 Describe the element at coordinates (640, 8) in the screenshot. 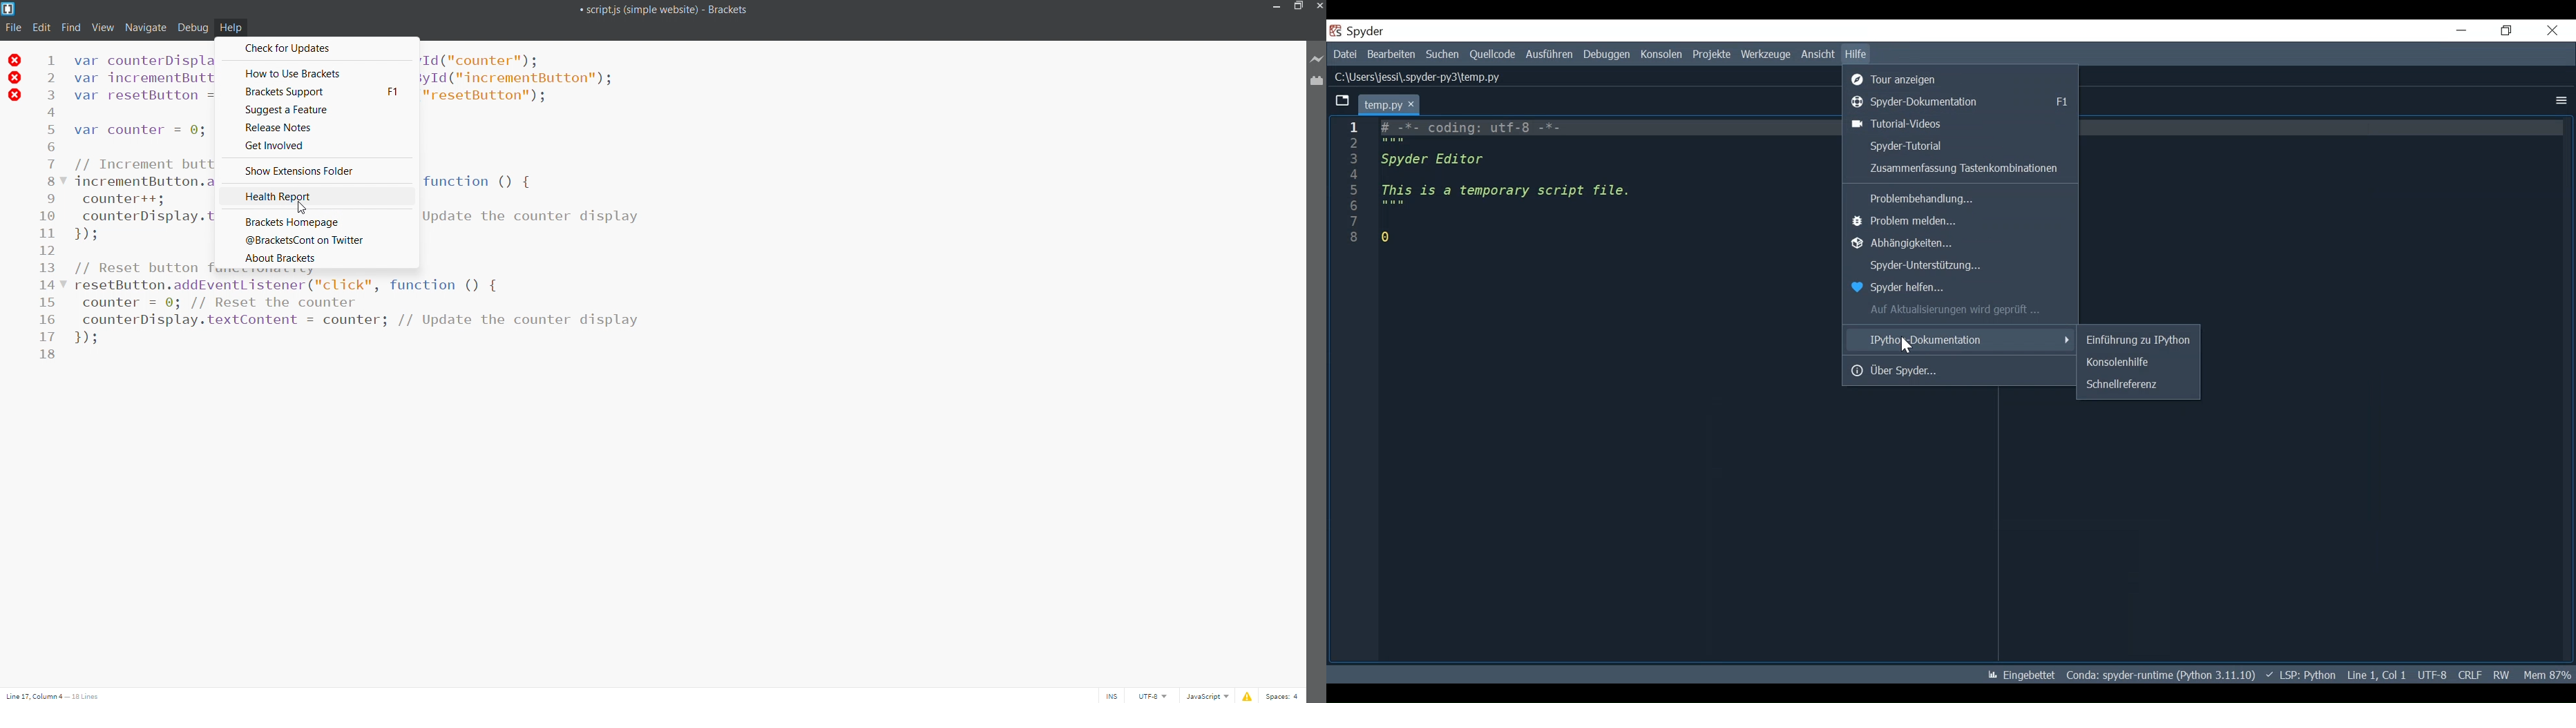

I see `Script.JS (Simple website) - Brackets` at that location.